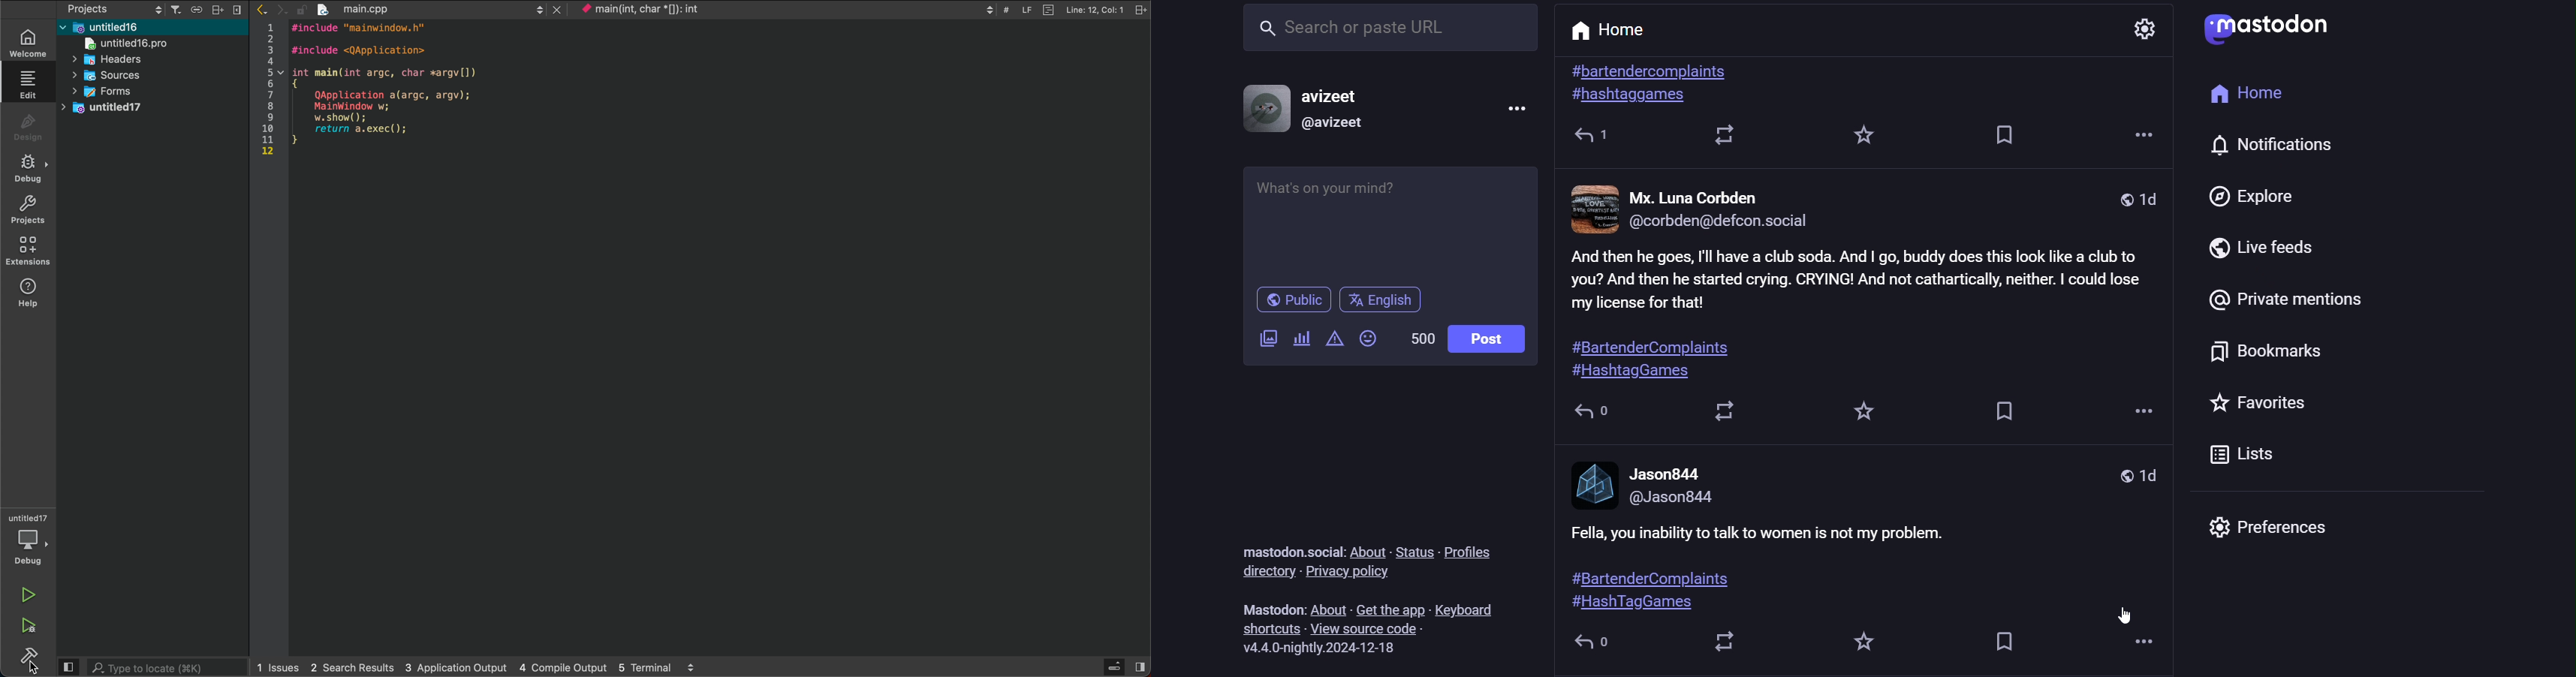 This screenshot has height=700, width=2576. I want to click on emojis, so click(1371, 341).